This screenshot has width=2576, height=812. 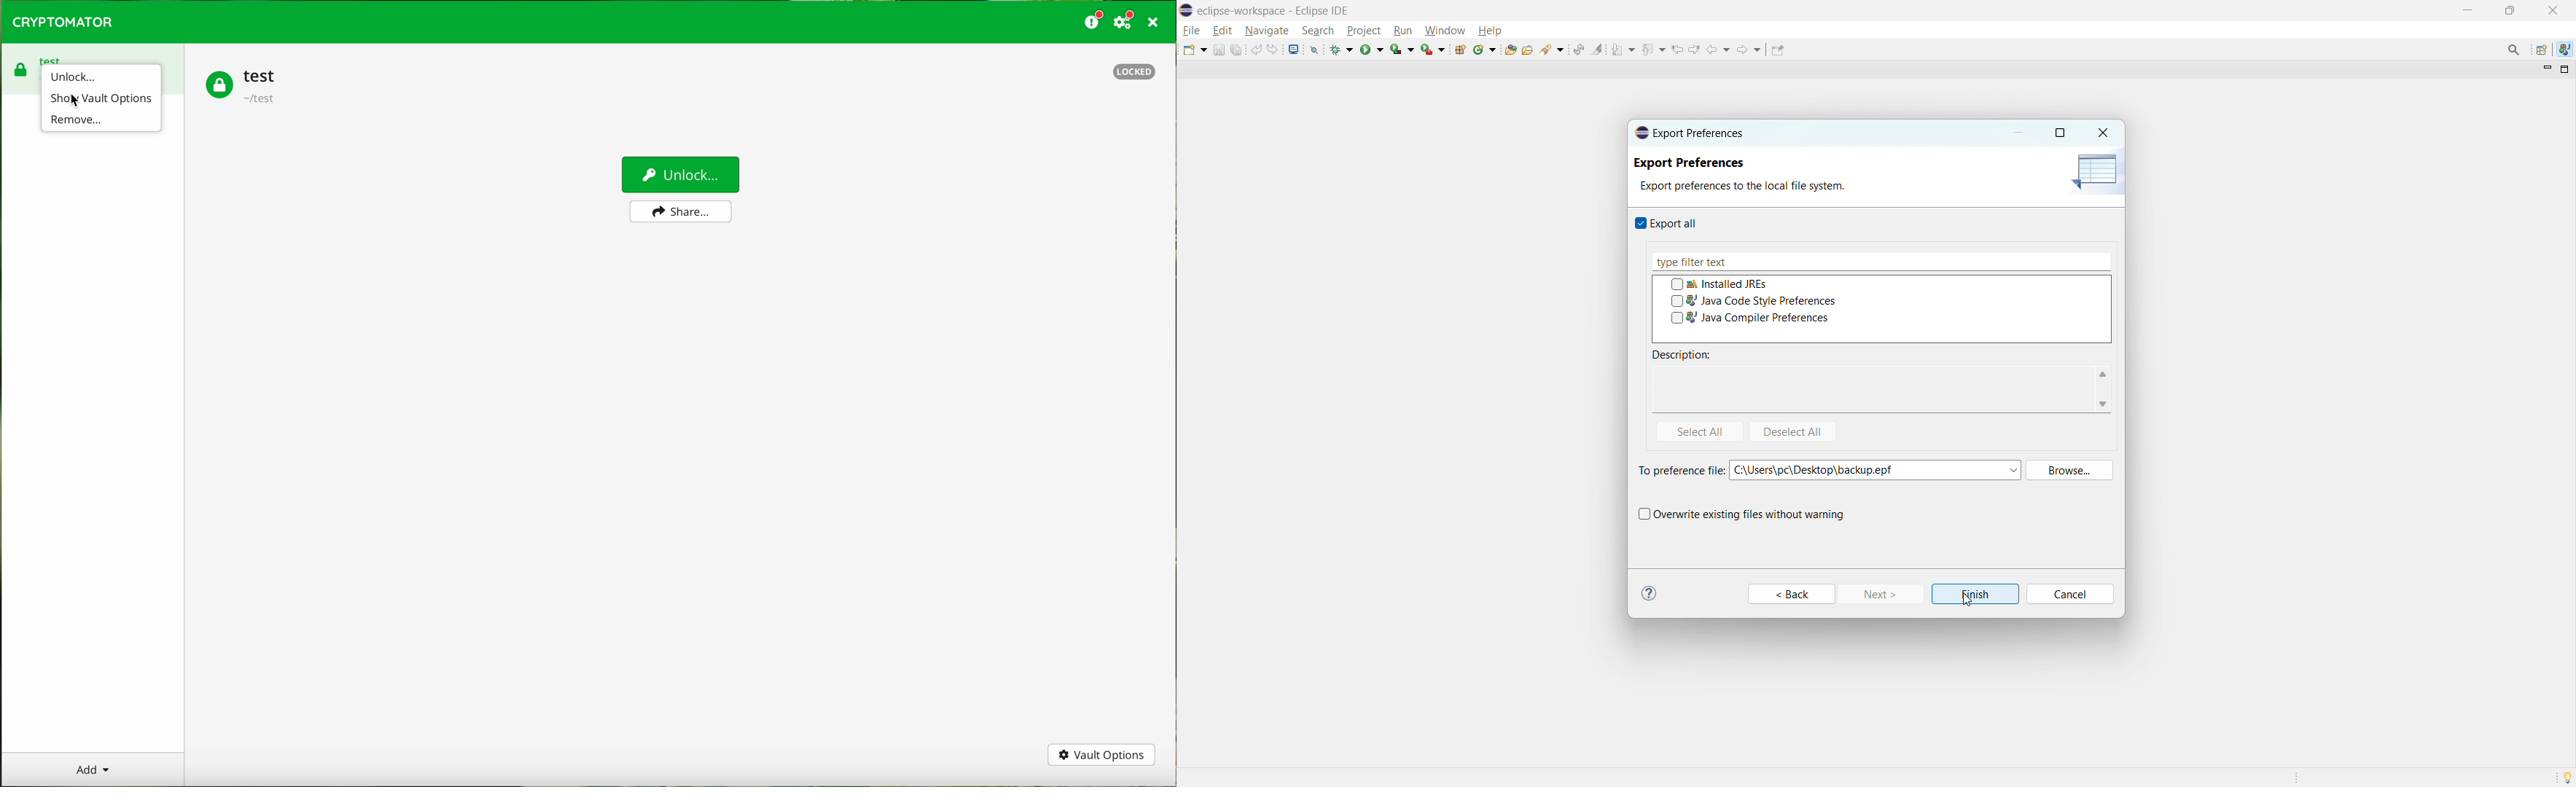 I want to click on installed JREs, so click(x=1719, y=283).